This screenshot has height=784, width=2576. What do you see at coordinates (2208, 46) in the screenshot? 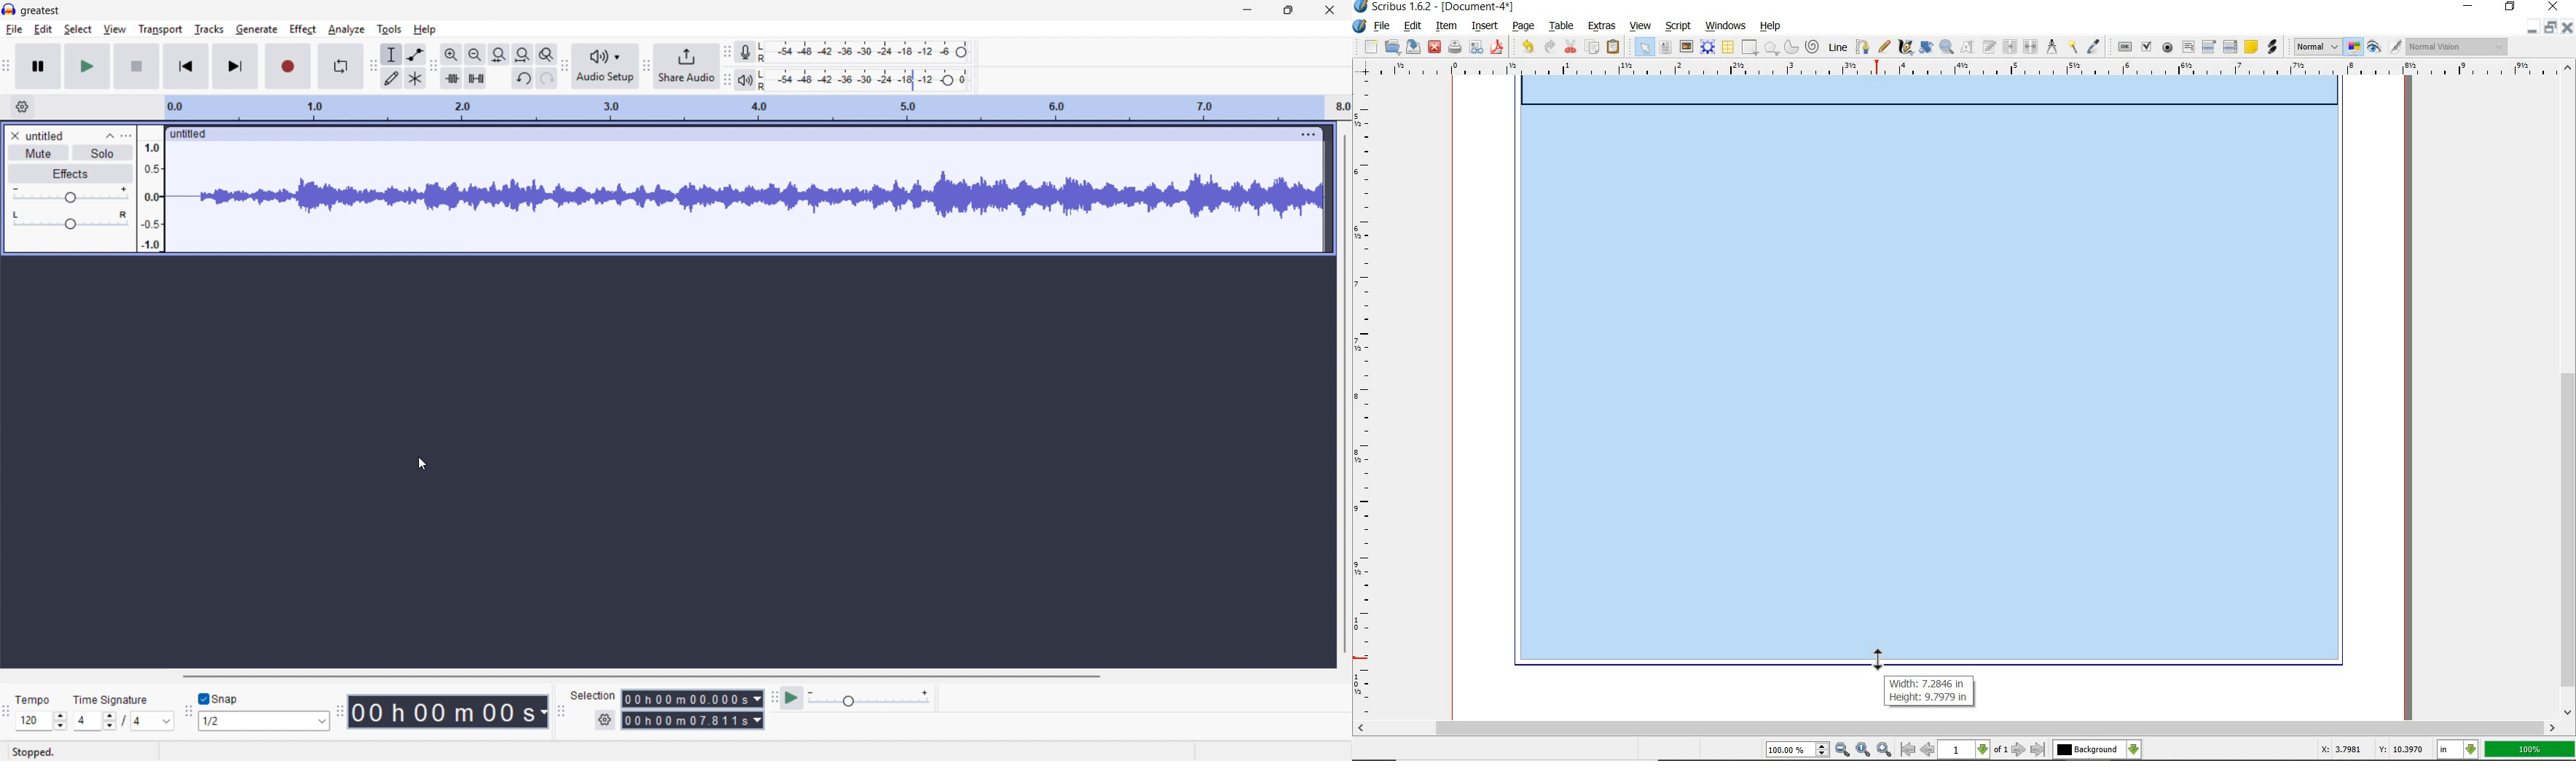
I see `pdf combo box` at bounding box center [2208, 46].